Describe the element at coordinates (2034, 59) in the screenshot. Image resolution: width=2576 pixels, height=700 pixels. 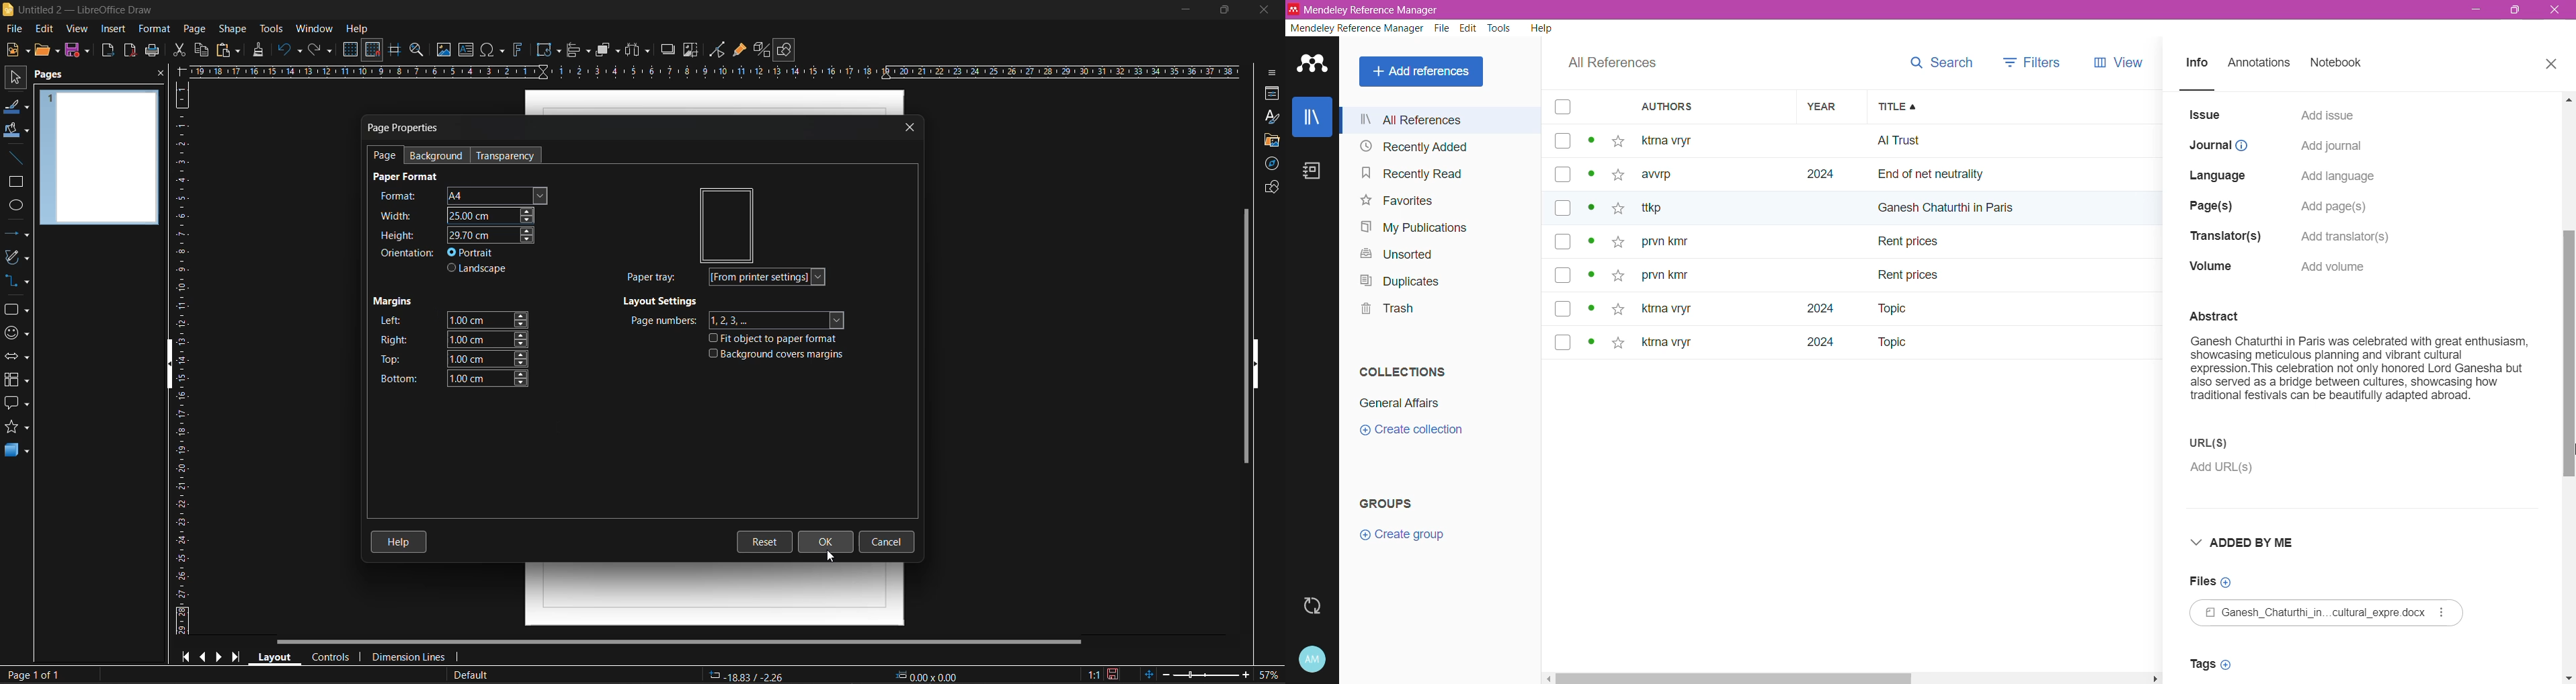
I see `Filters` at that location.